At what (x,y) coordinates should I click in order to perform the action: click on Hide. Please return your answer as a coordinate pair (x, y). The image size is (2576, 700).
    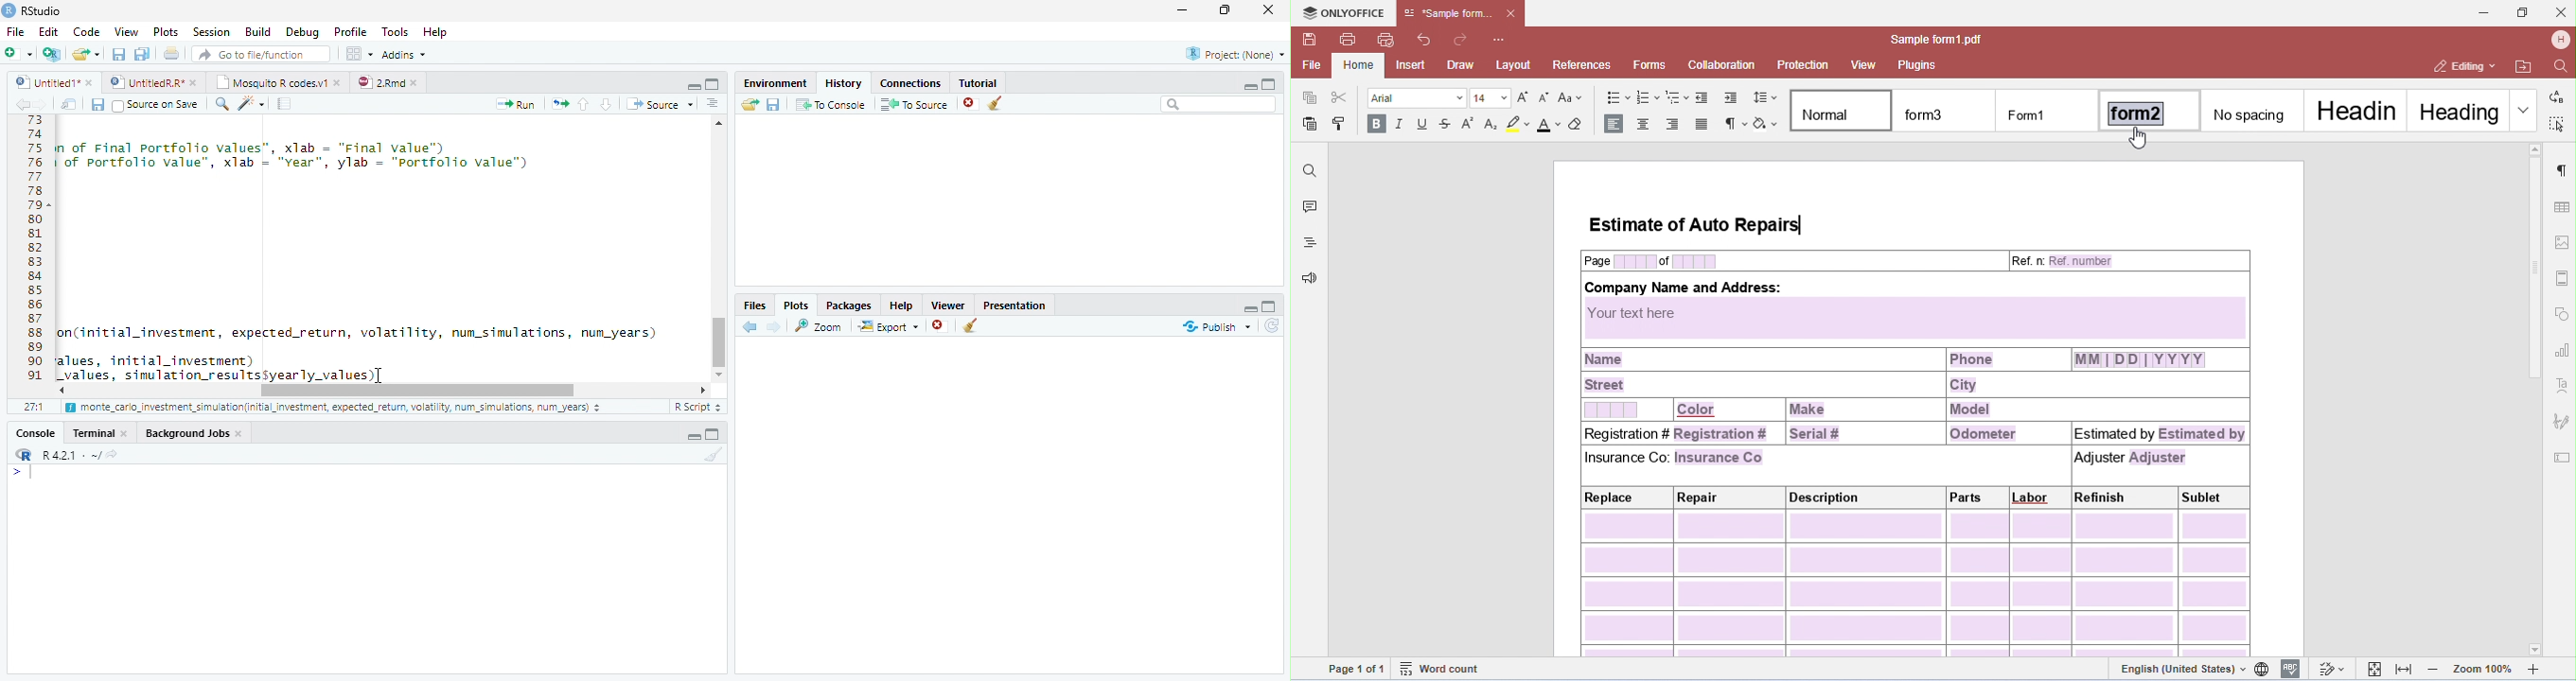
    Looking at the image, I should click on (693, 436).